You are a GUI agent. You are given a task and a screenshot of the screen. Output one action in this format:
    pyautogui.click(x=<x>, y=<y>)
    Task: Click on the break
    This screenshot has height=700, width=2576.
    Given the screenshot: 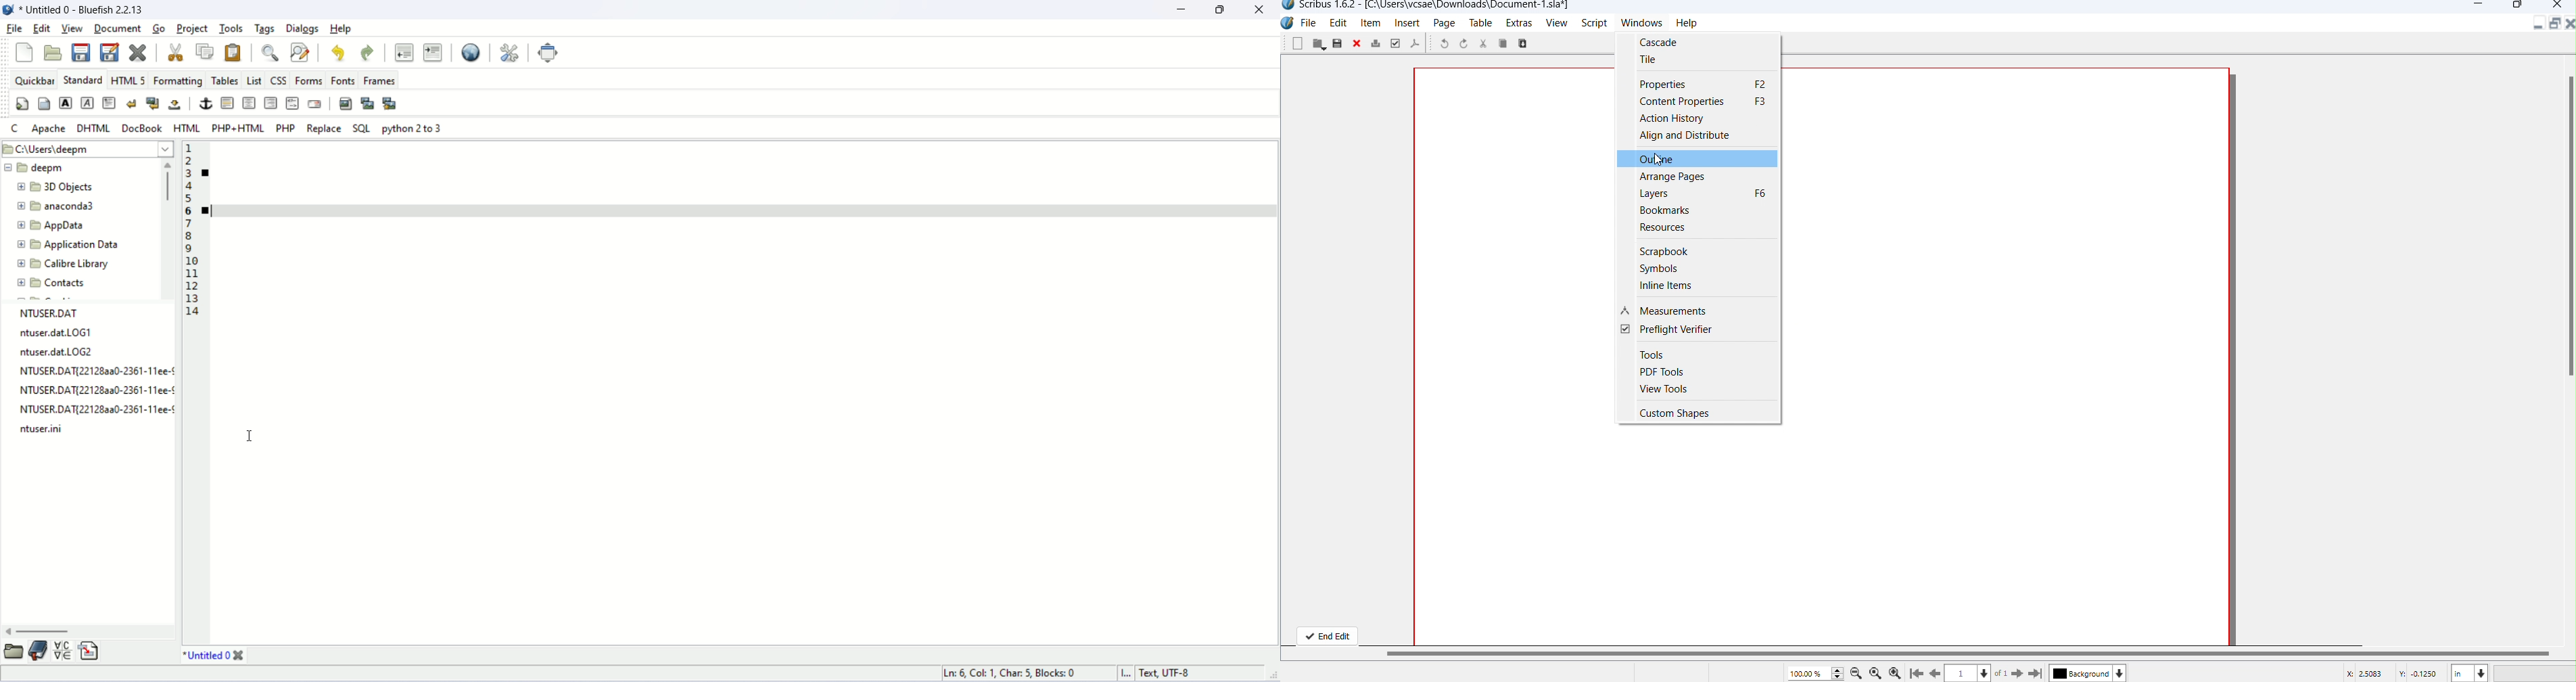 What is the action you would take?
    pyautogui.click(x=134, y=103)
    